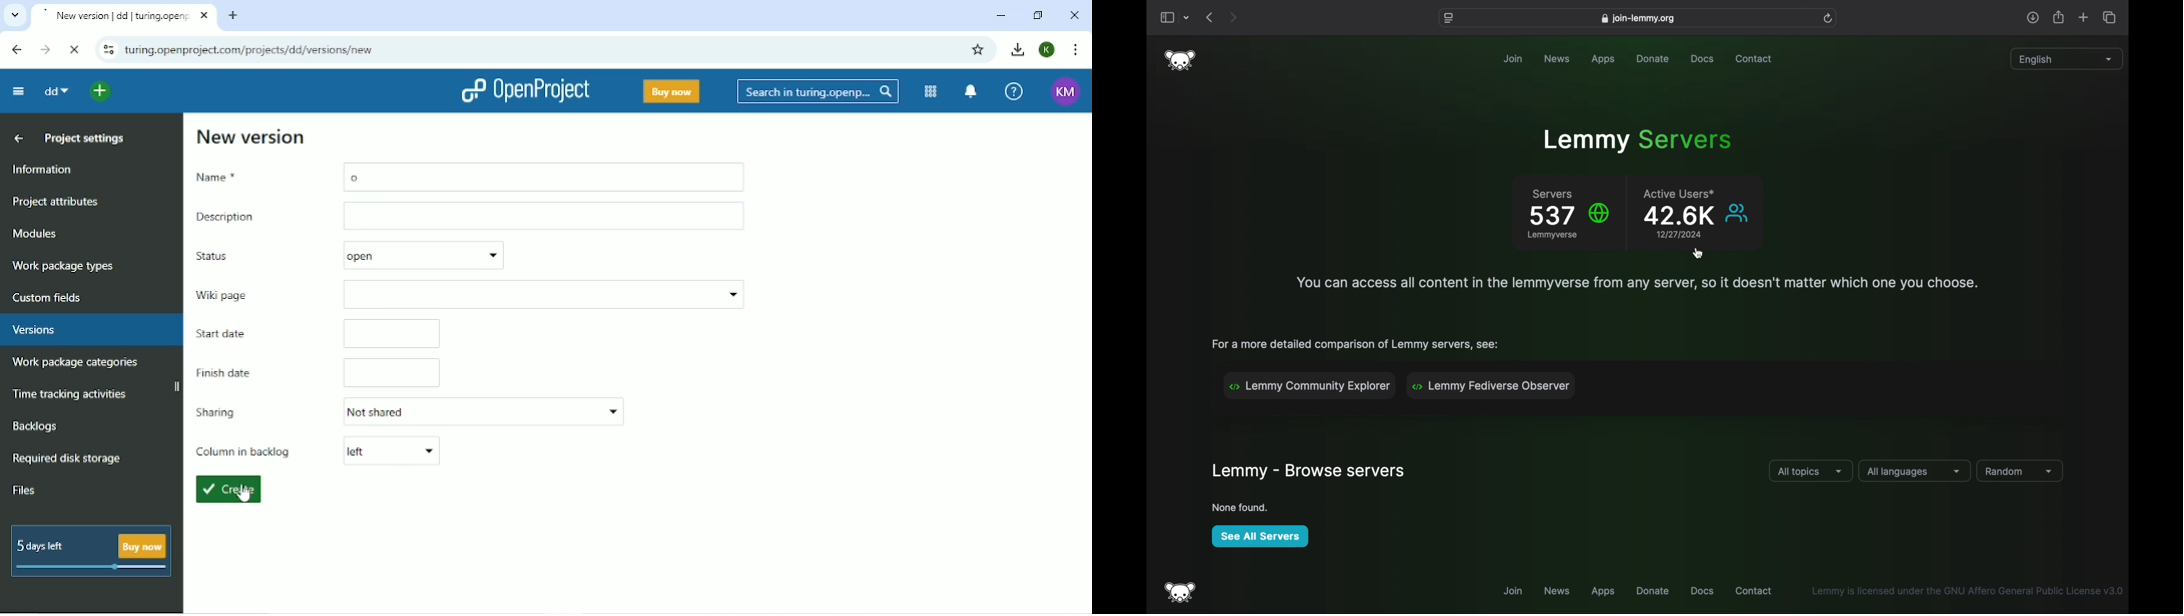 This screenshot has height=616, width=2184. What do you see at coordinates (1638, 141) in the screenshot?
I see `lemmy servers` at bounding box center [1638, 141].